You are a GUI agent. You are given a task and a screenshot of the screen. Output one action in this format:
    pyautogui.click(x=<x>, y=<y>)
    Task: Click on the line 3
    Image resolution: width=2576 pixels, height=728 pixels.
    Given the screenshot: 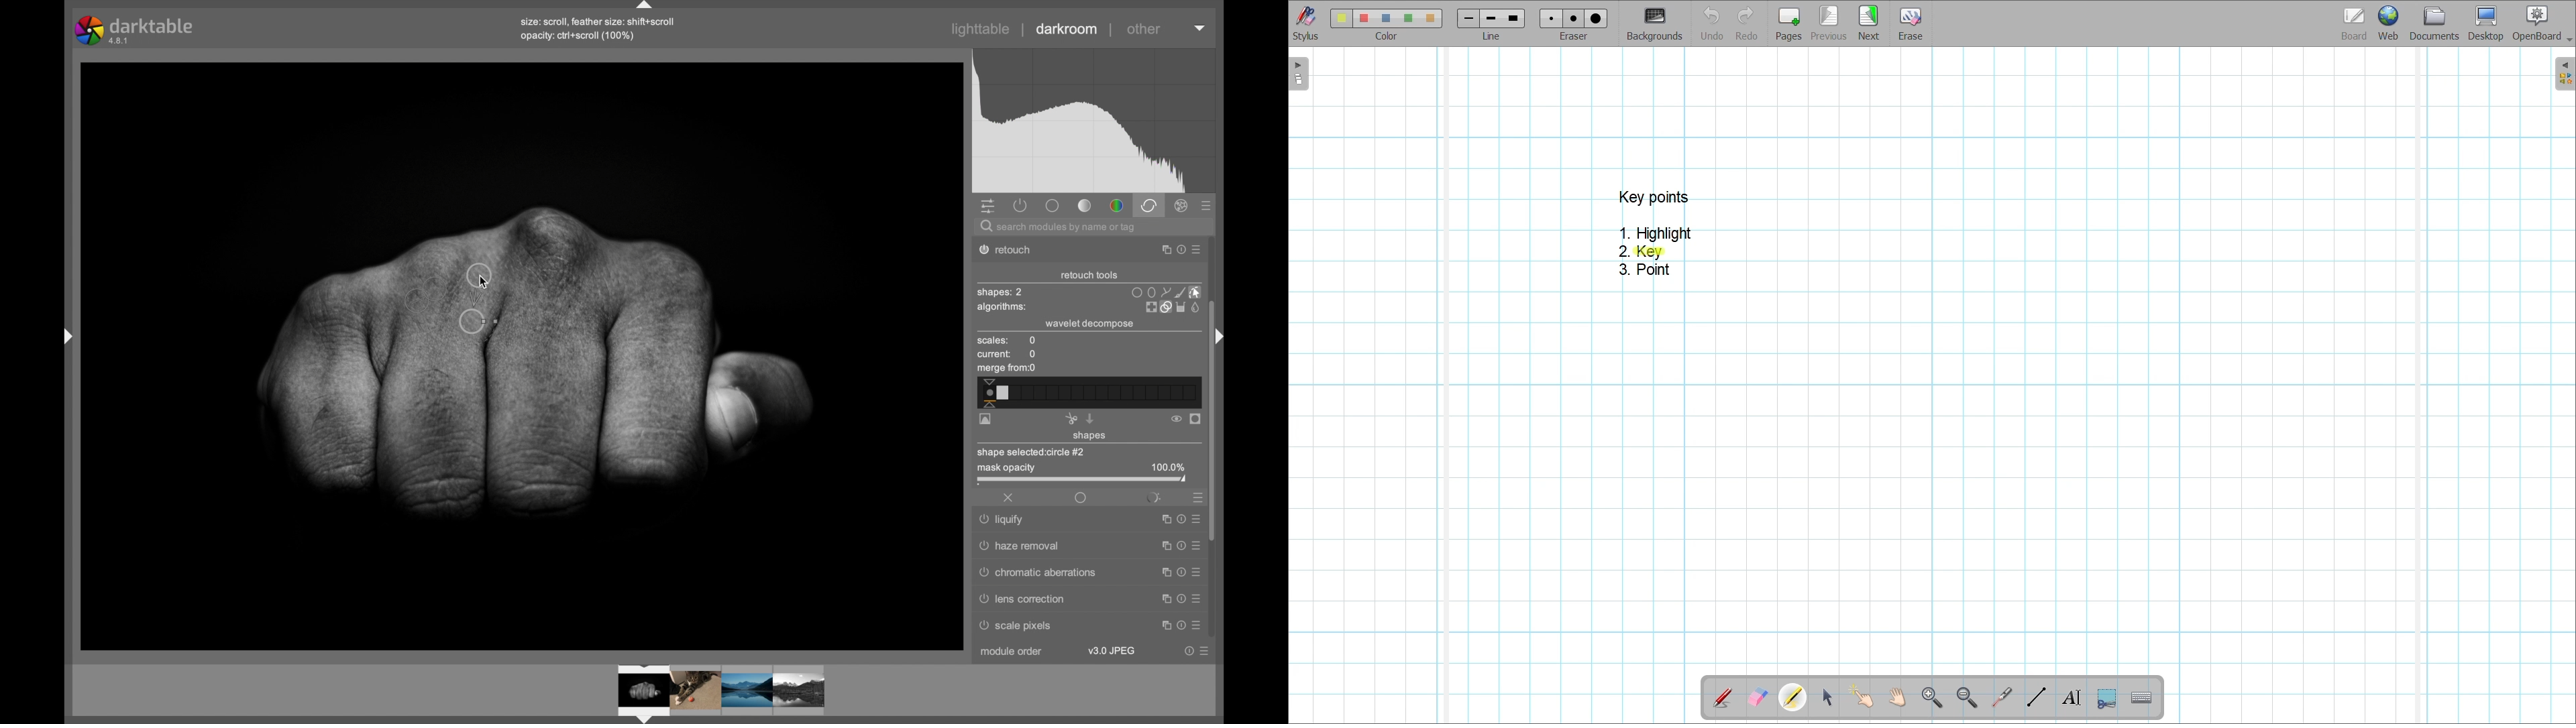 What is the action you would take?
    pyautogui.click(x=1512, y=18)
    